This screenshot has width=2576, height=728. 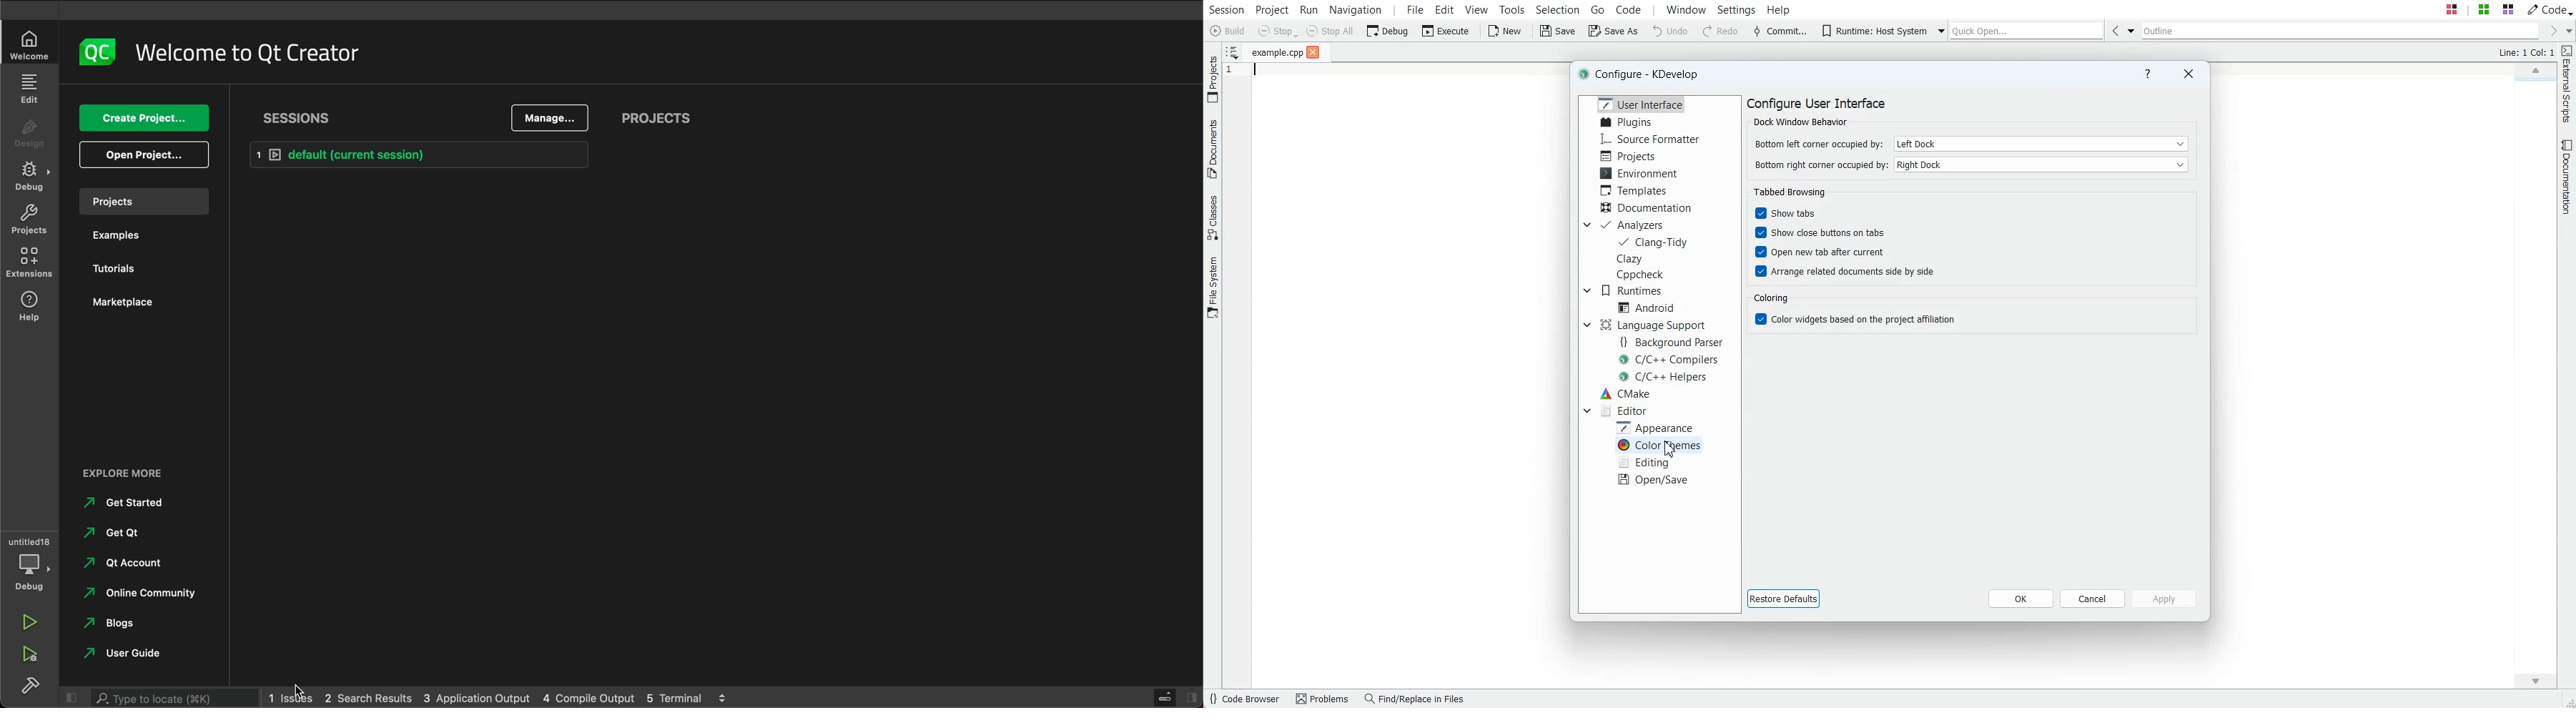 What do you see at coordinates (127, 304) in the screenshot?
I see `marketplace` at bounding box center [127, 304].